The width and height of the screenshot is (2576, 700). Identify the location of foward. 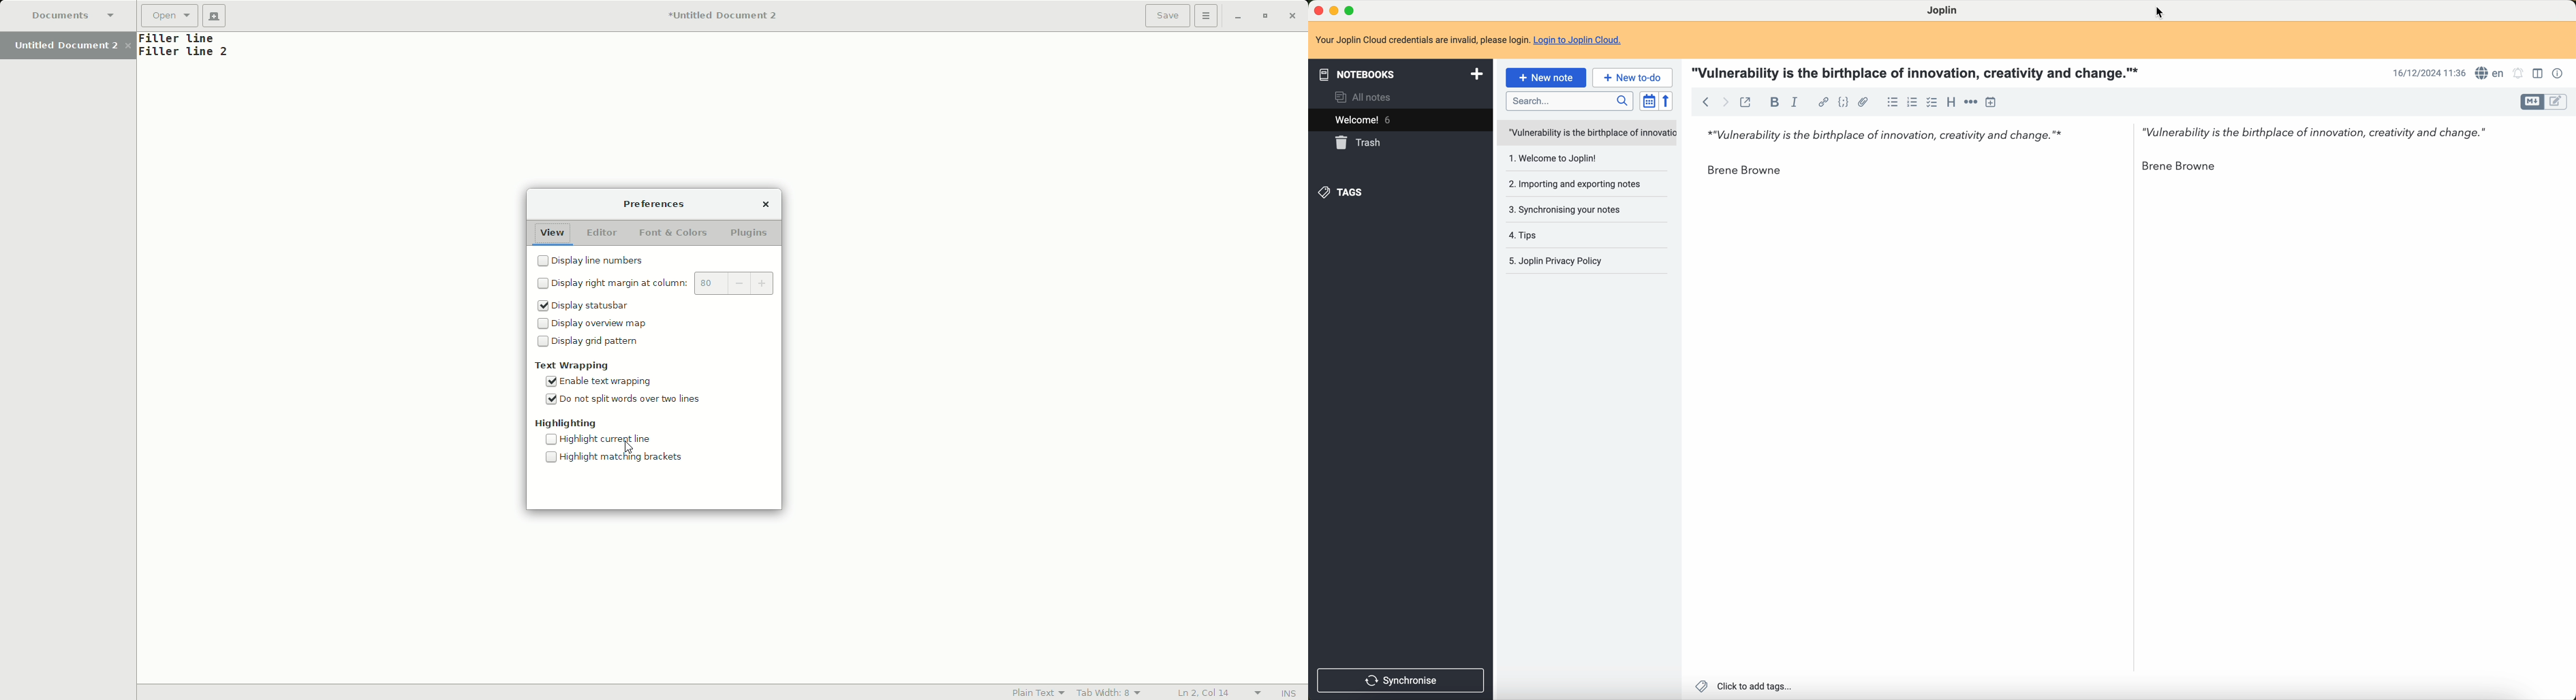
(1727, 102).